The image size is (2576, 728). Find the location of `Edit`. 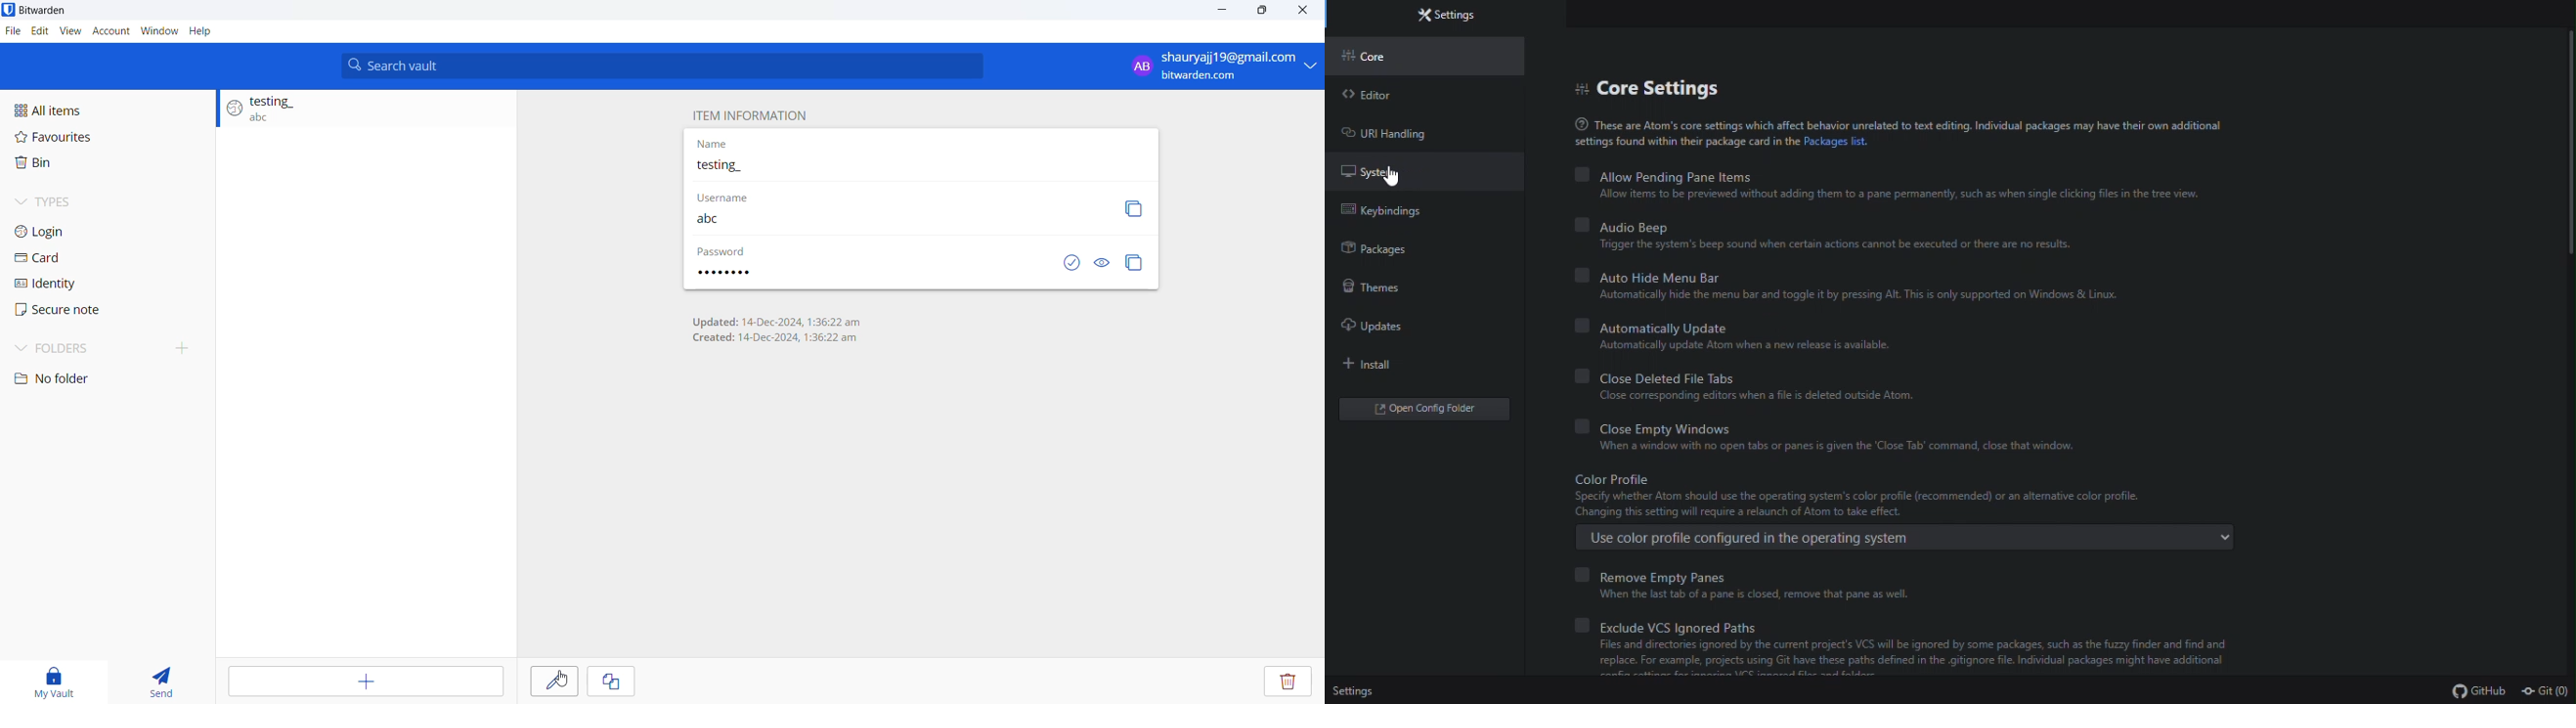

Edit is located at coordinates (553, 681).